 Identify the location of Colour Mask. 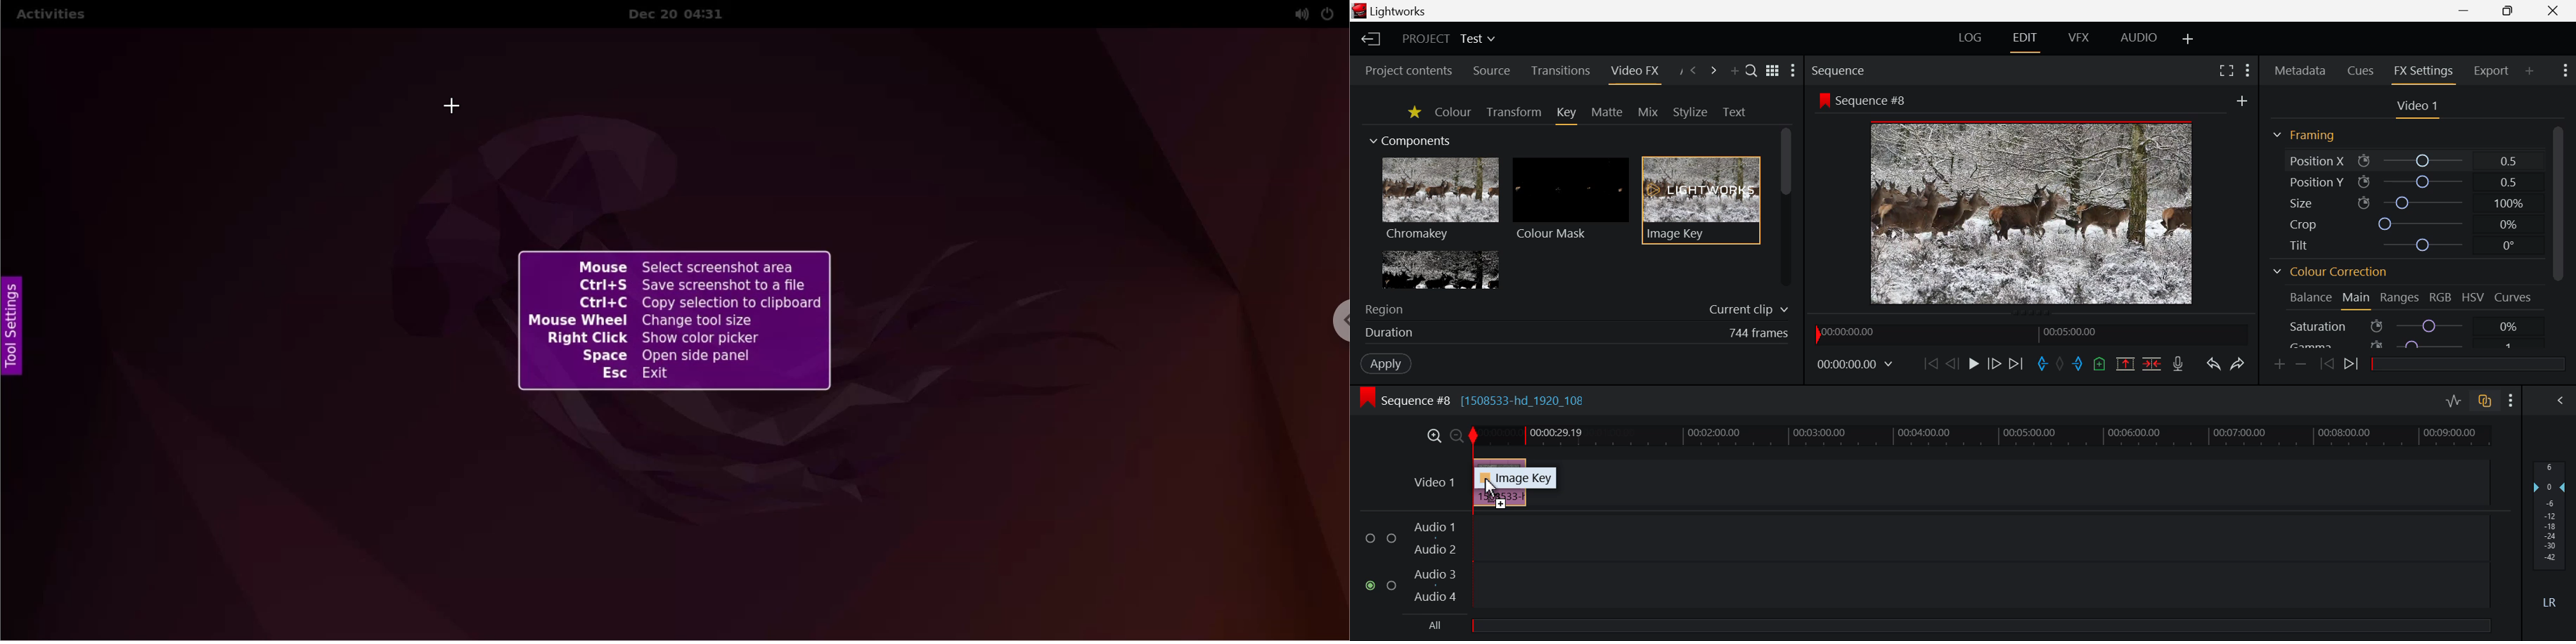
(1571, 200).